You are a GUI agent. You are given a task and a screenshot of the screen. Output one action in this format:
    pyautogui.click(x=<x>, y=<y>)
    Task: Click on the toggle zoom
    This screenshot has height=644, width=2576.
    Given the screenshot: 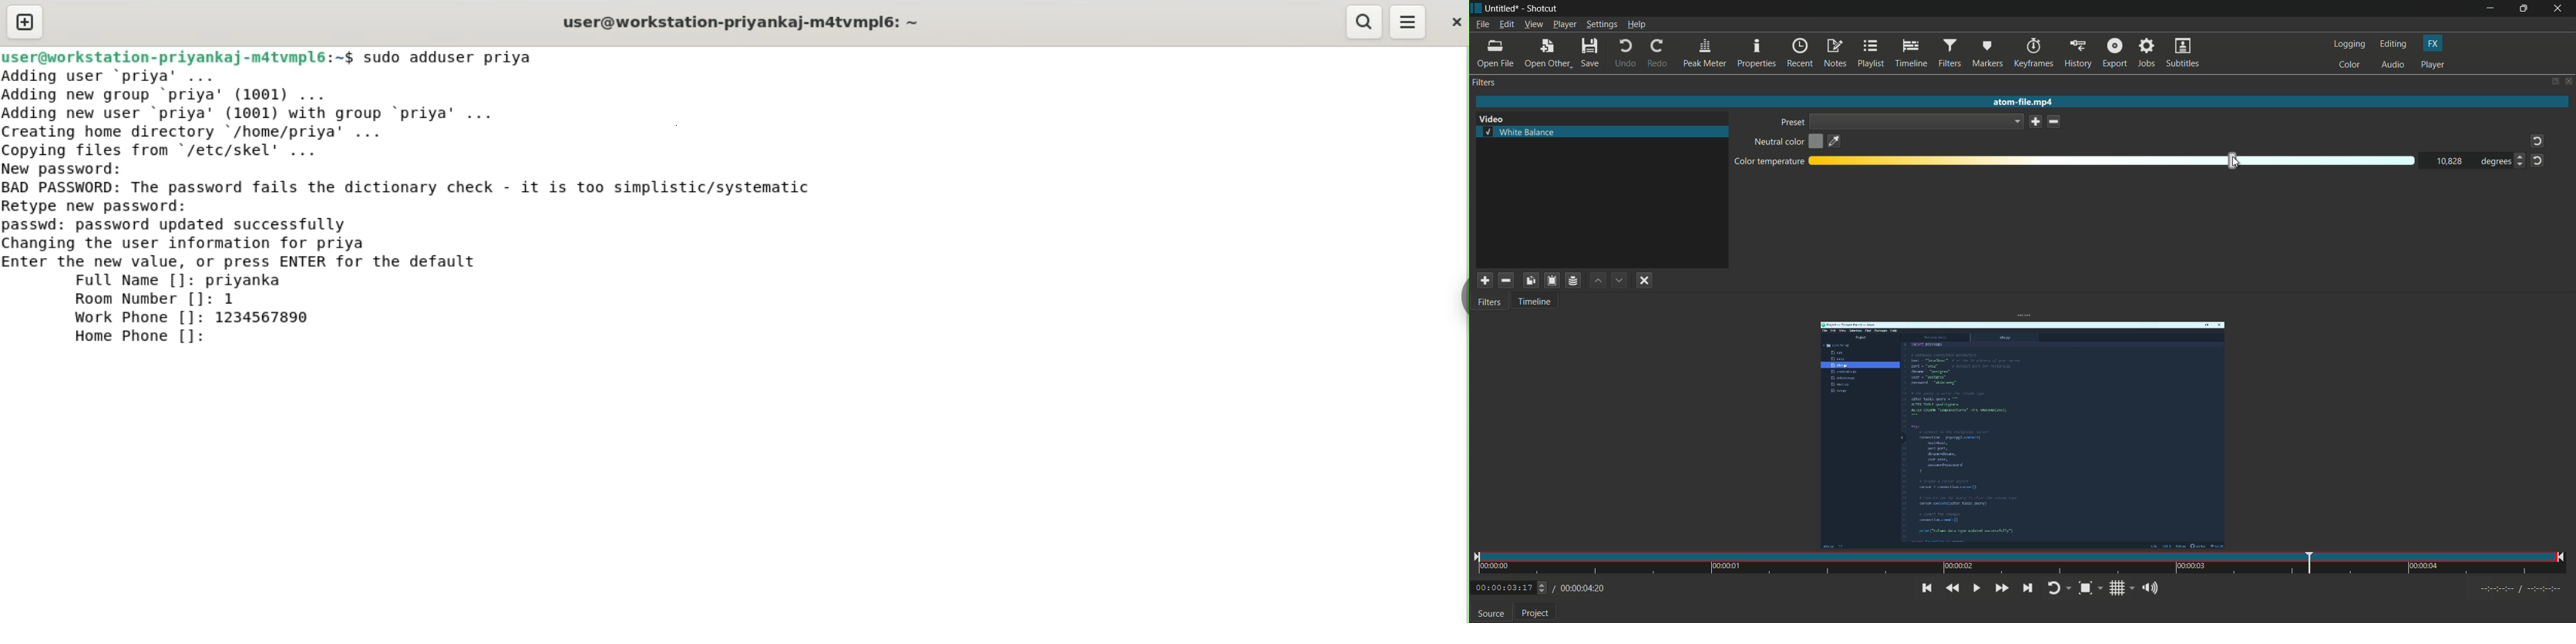 What is the action you would take?
    pyautogui.click(x=2091, y=588)
    